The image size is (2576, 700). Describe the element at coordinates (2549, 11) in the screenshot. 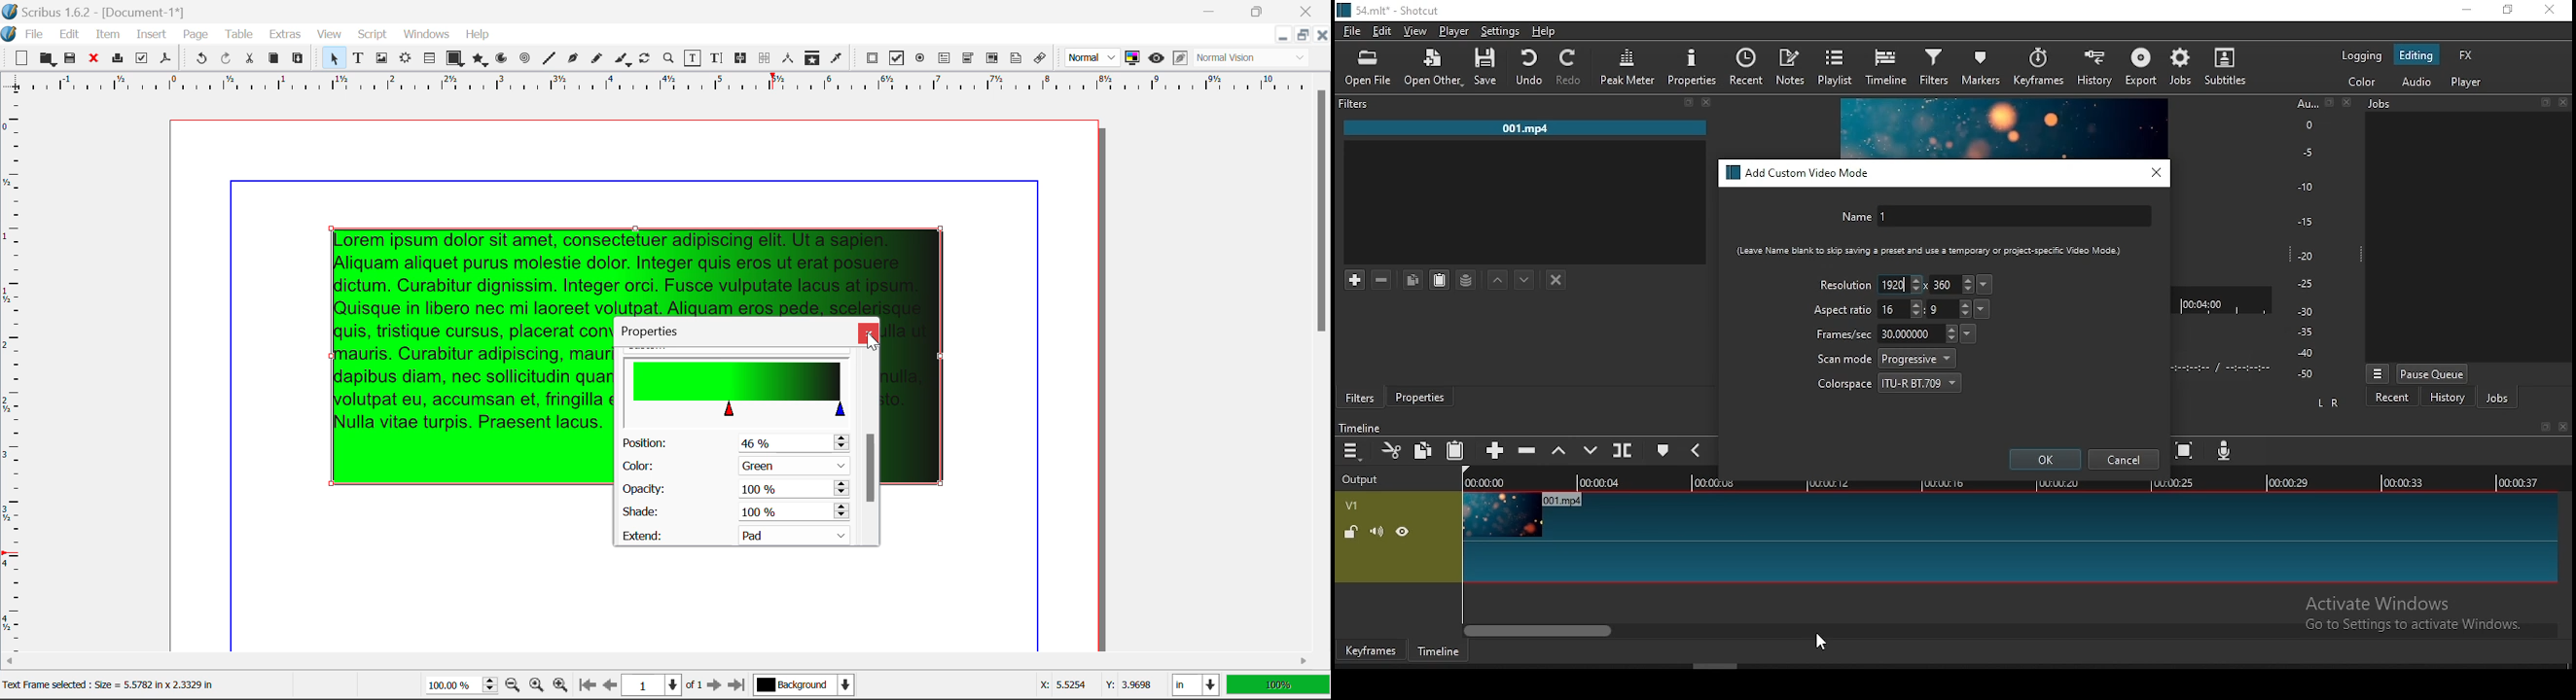

I see `close window` at that location.